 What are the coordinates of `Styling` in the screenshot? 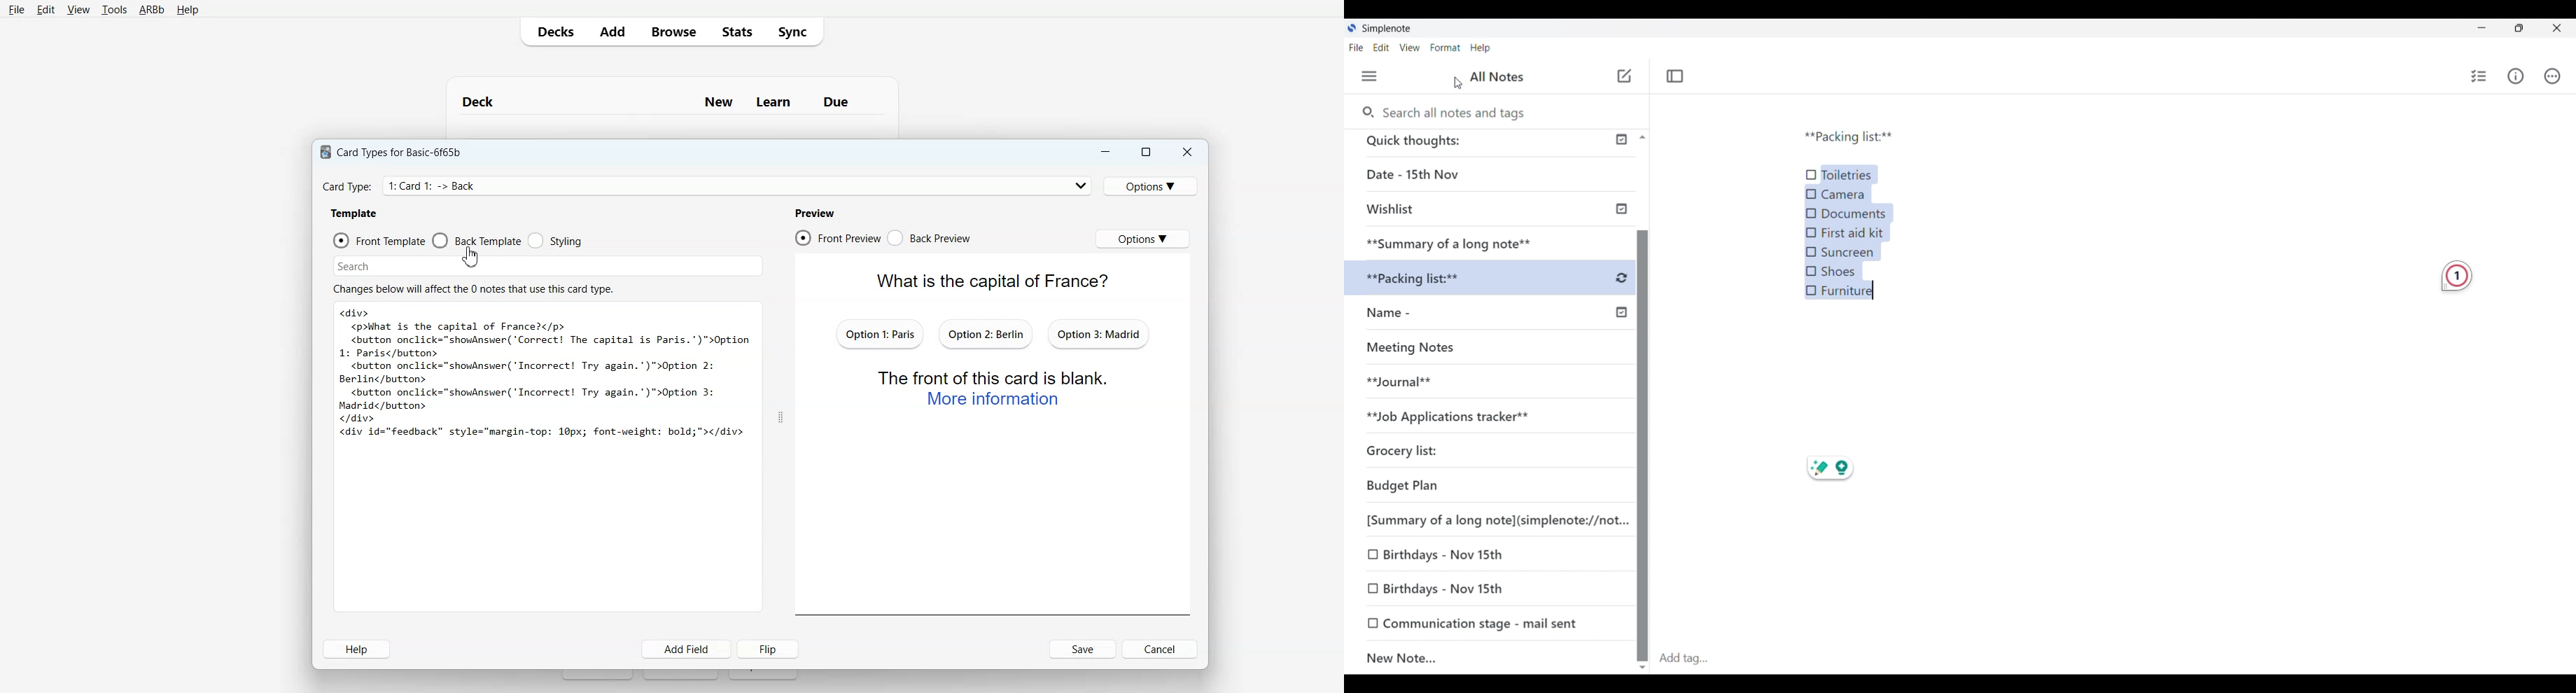 It's located at (555, 241).